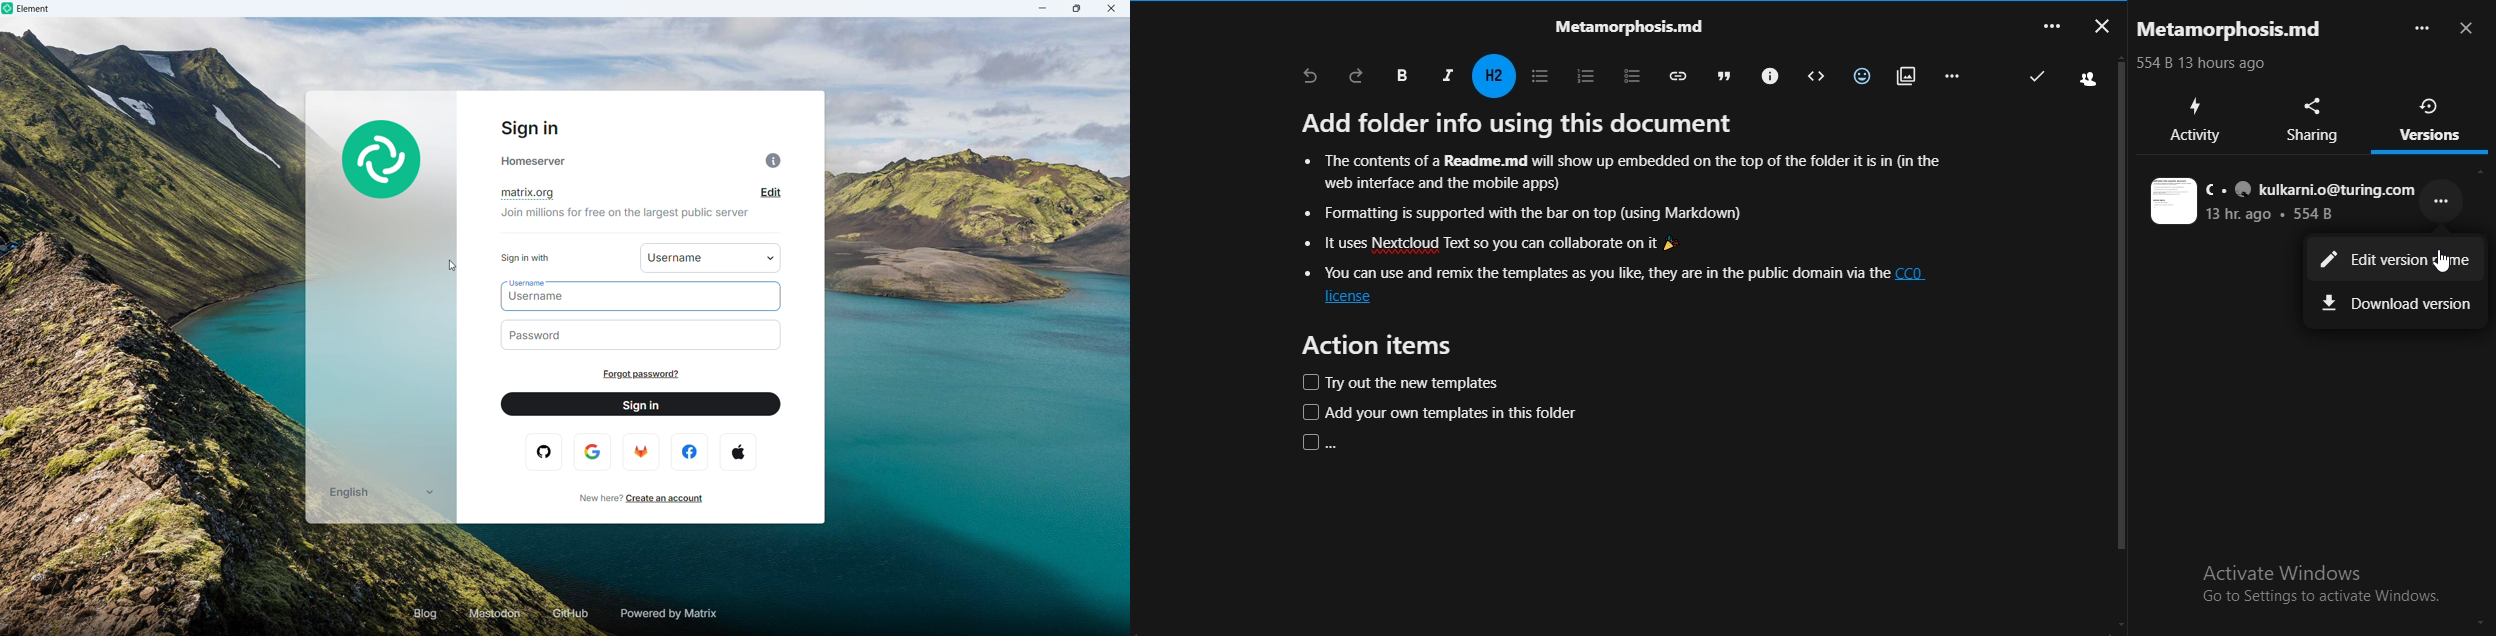  I want to click on users, so click(2089, 78).